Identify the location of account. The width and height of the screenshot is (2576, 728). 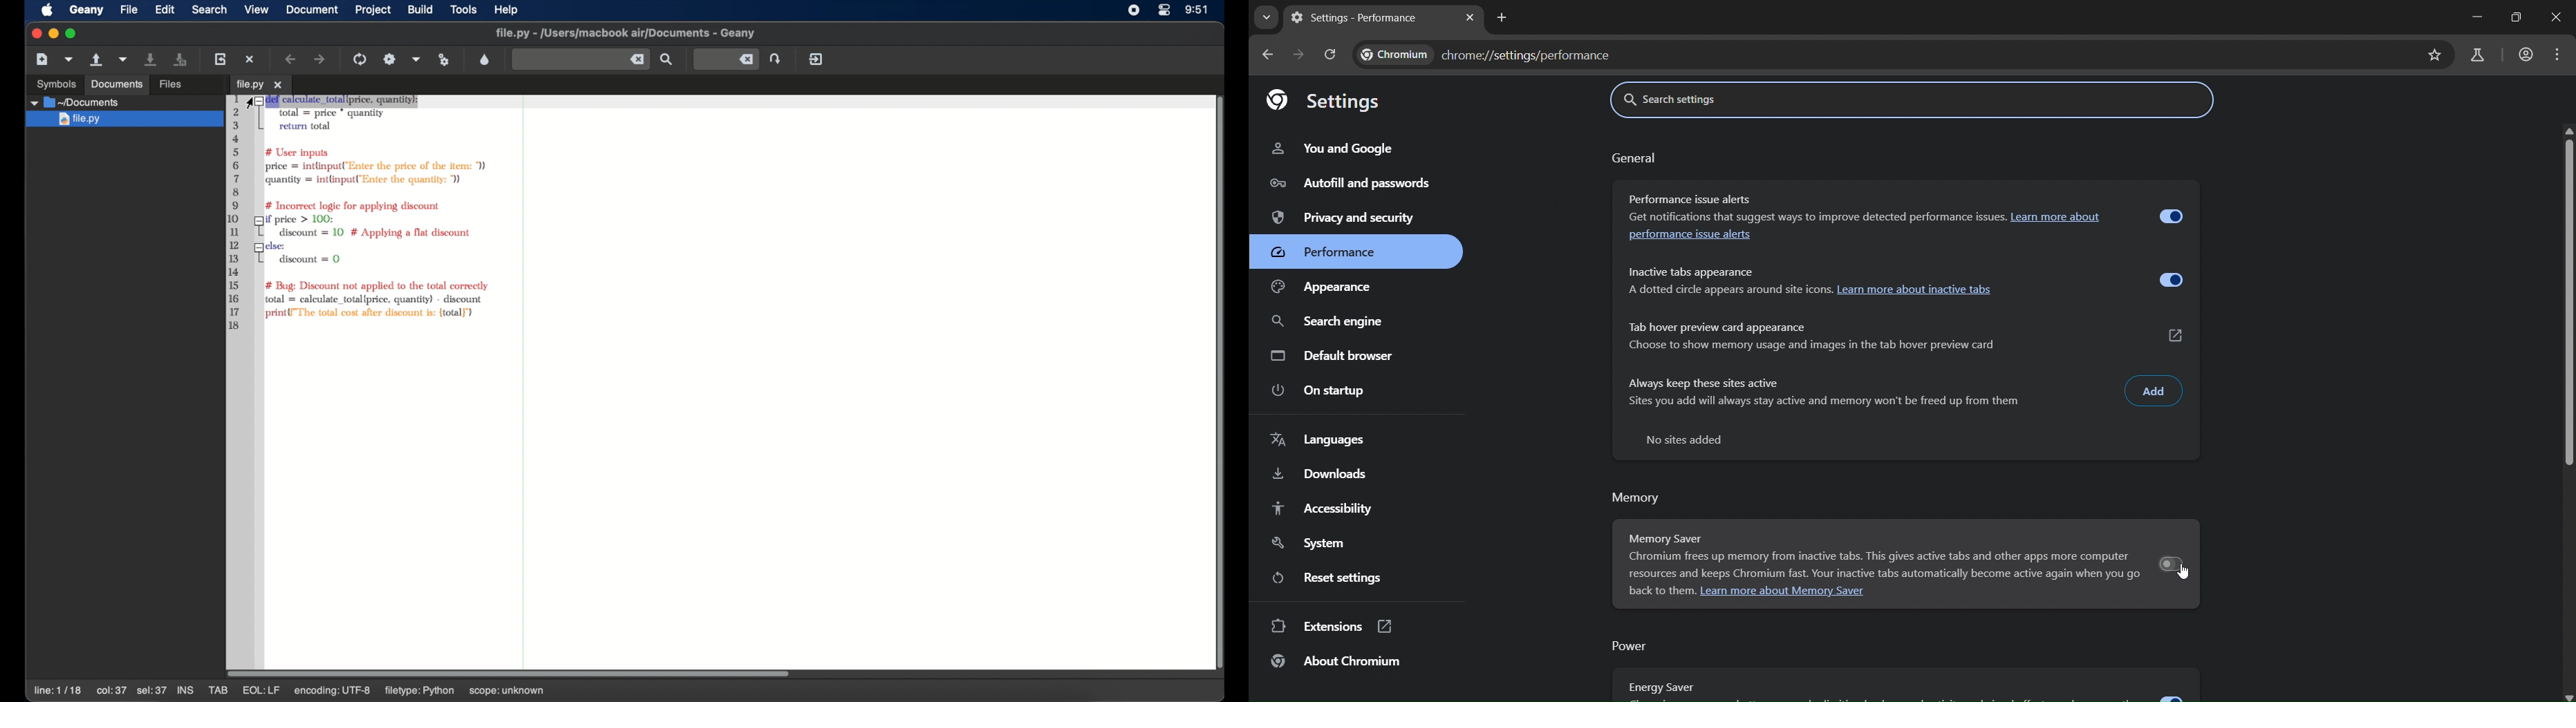
(2527, 52).